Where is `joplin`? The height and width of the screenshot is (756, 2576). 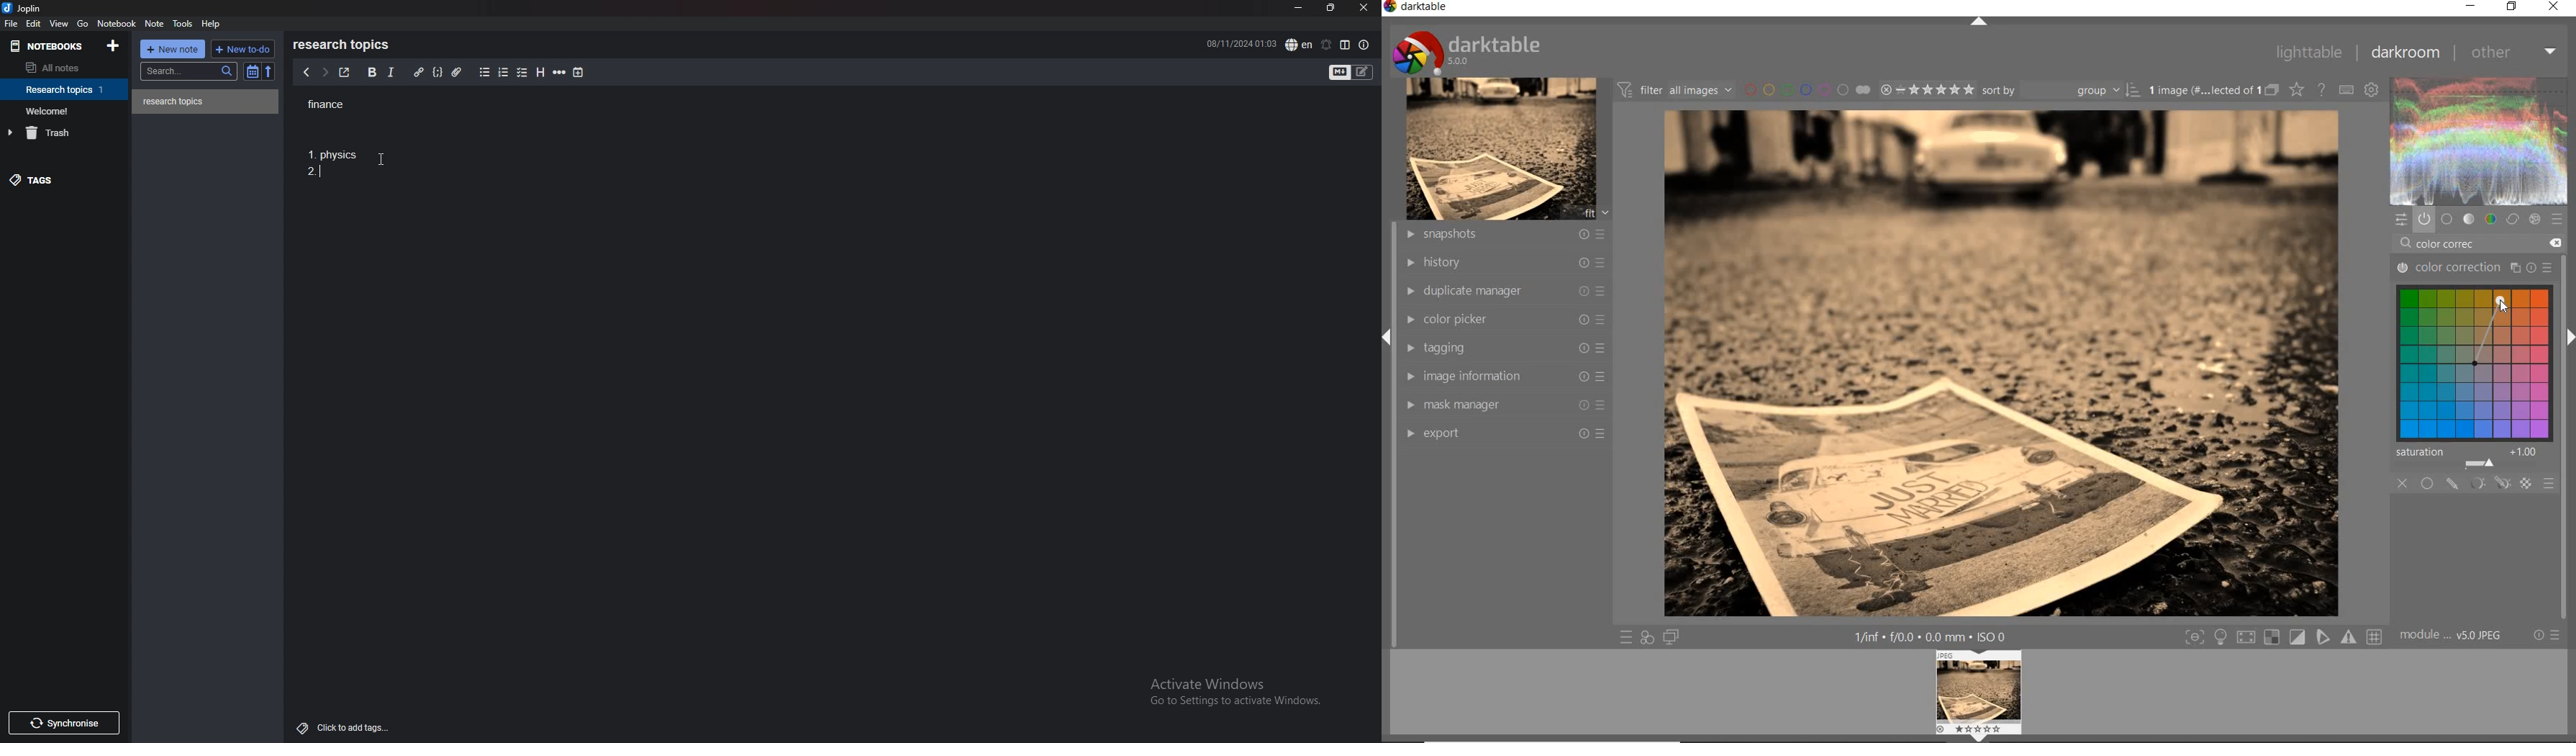 joplin is located at coordinates (23, 9).